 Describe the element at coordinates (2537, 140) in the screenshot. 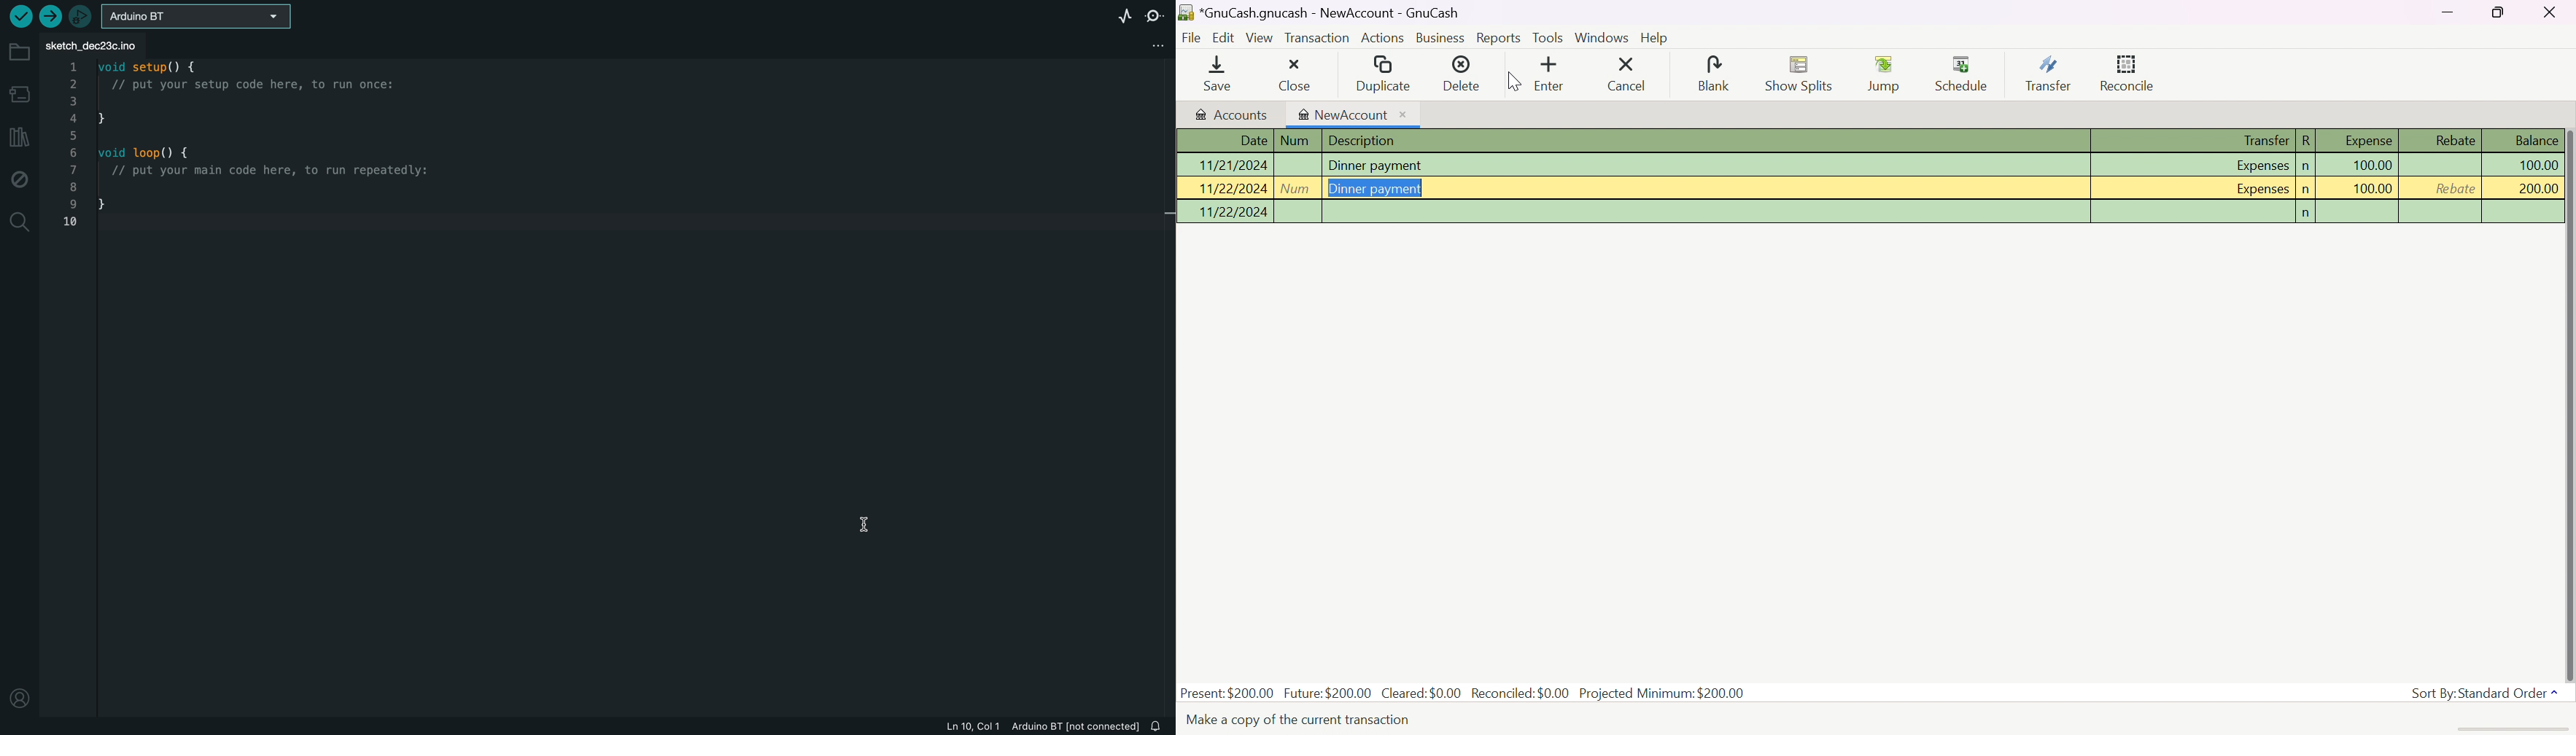

I see `Balance` at that location.